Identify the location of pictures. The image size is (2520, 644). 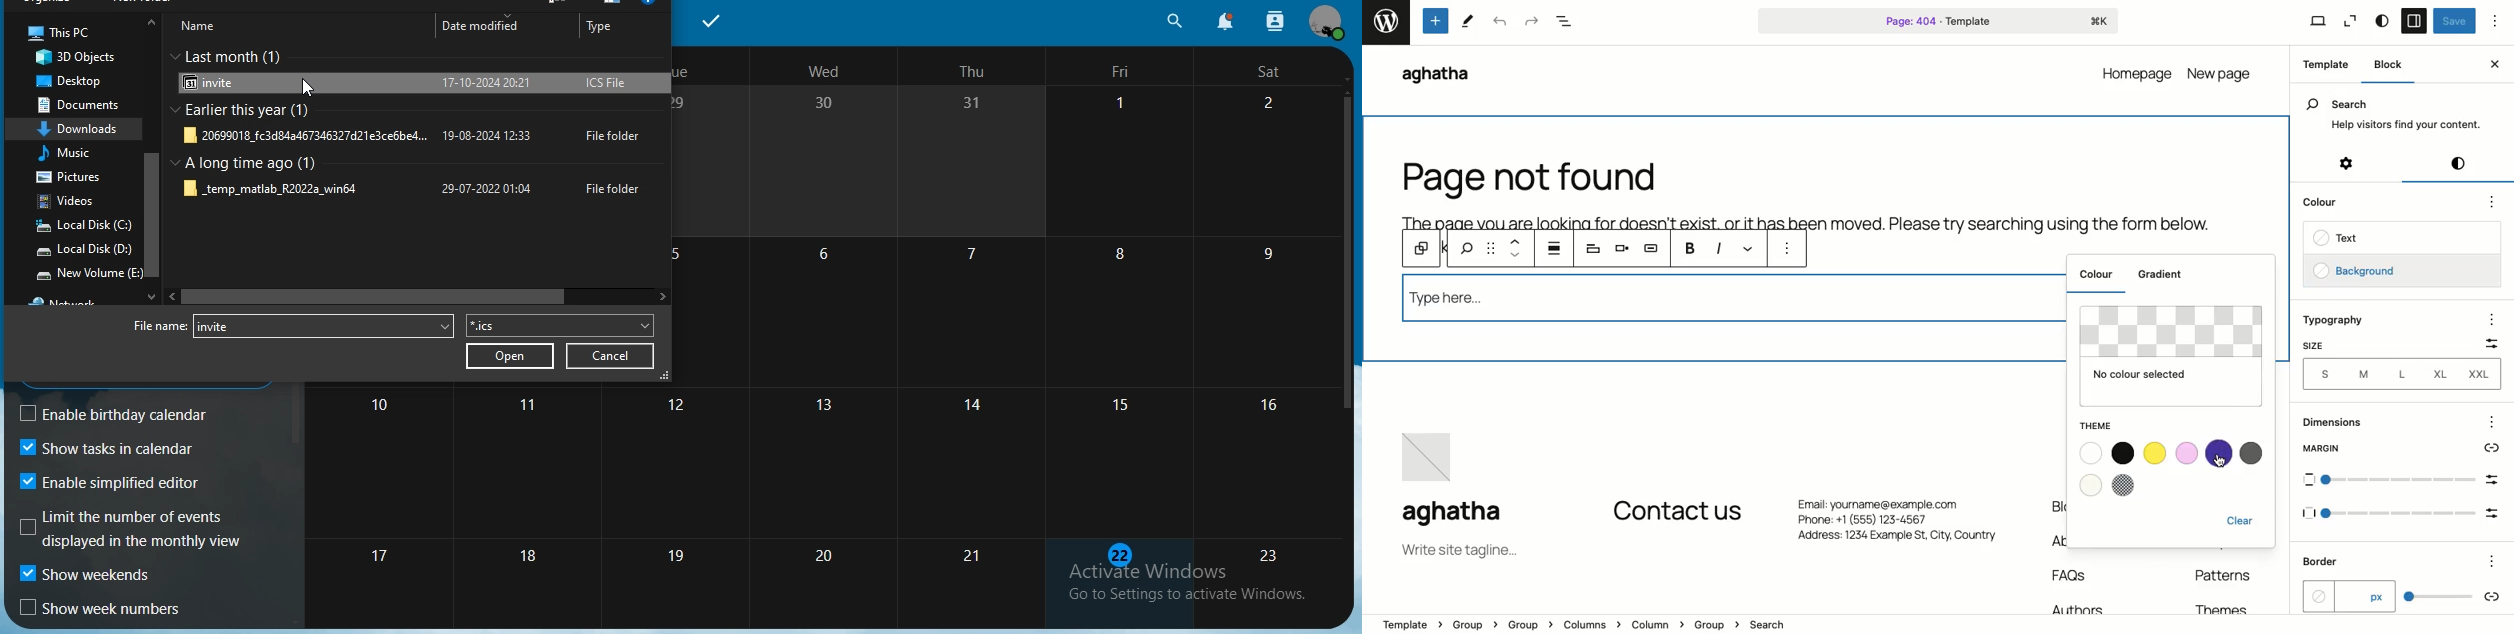
(67, 179).